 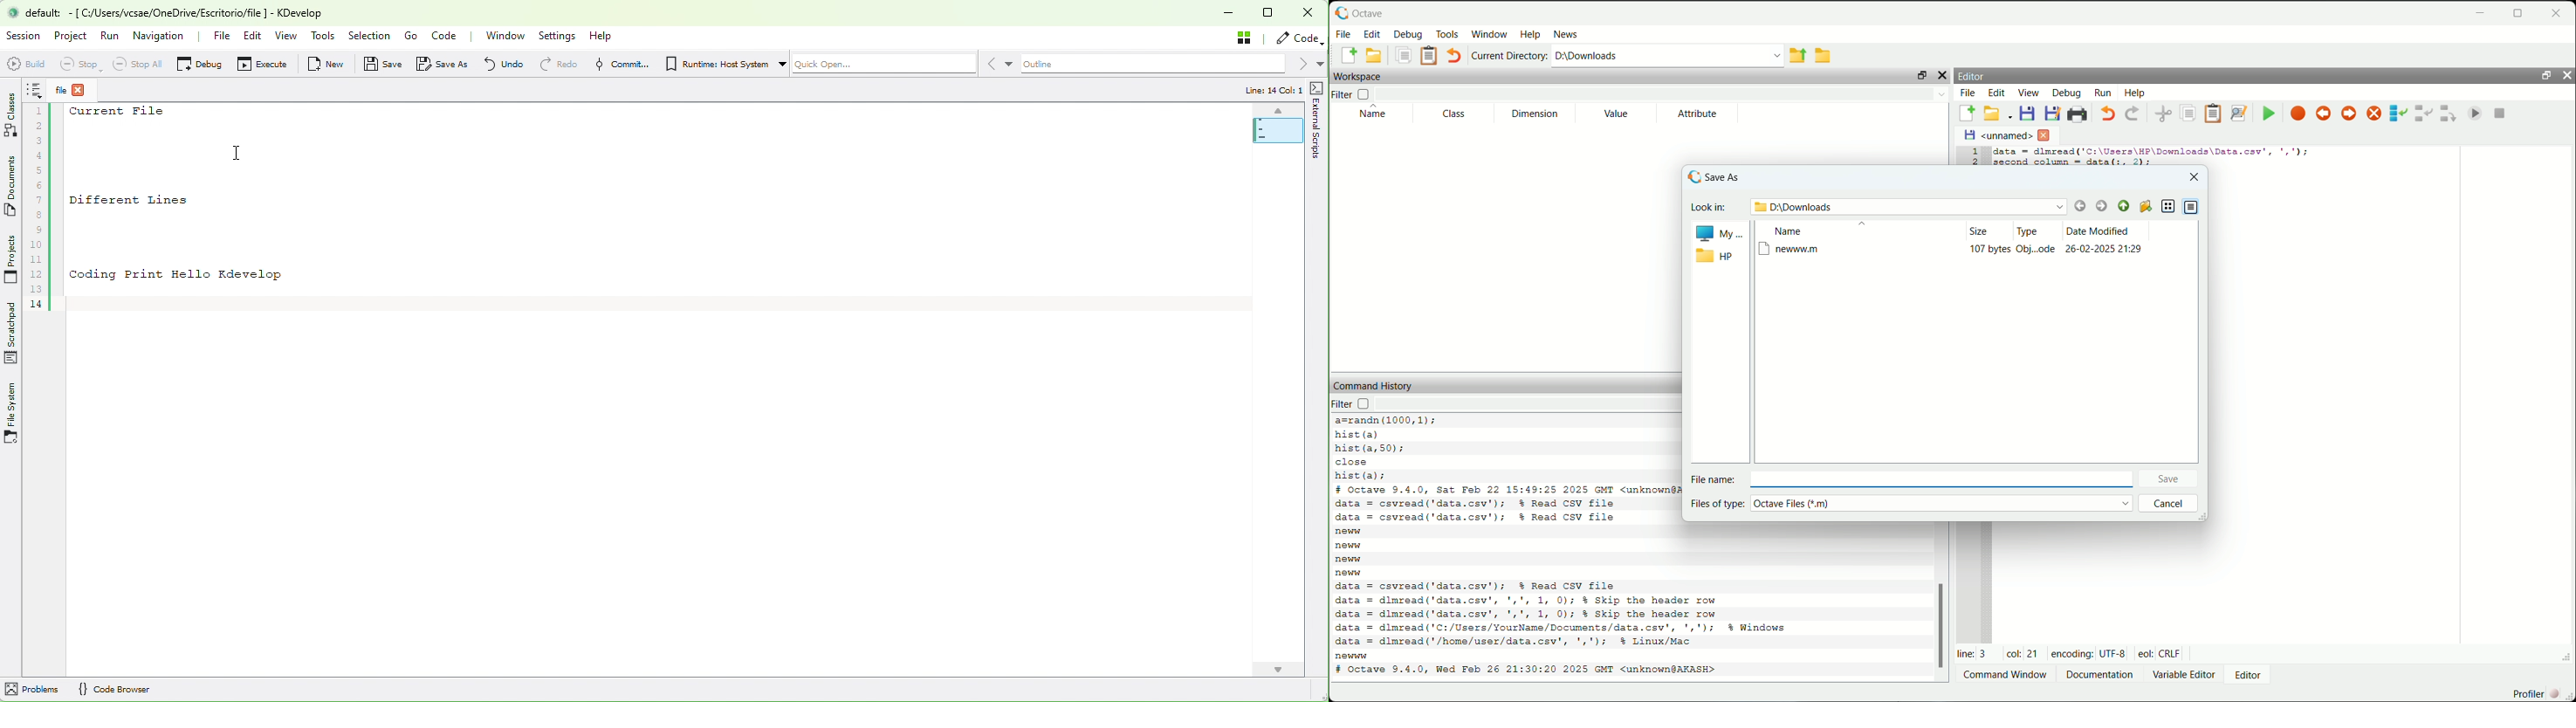 I want to click on Command window, so click(x=2006, y=675).